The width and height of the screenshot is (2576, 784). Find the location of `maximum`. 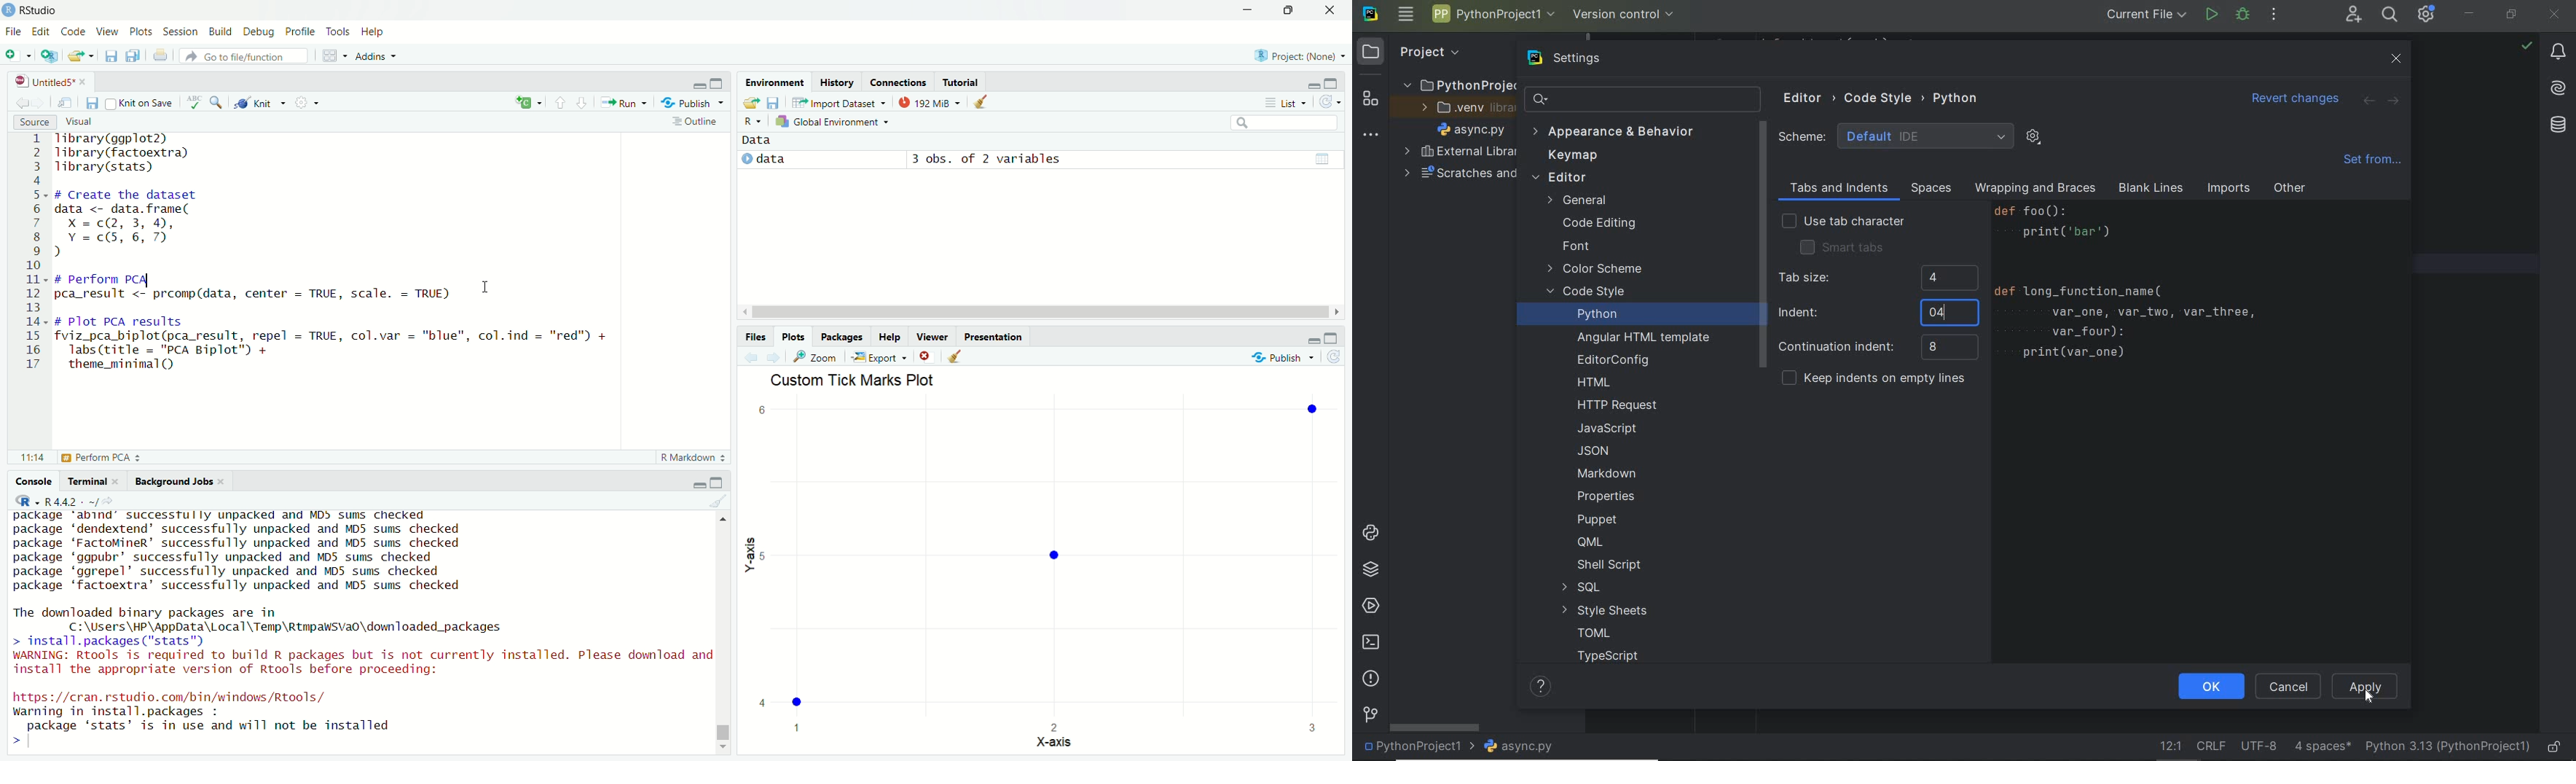

maximum is located at coordinates (1332, 337).